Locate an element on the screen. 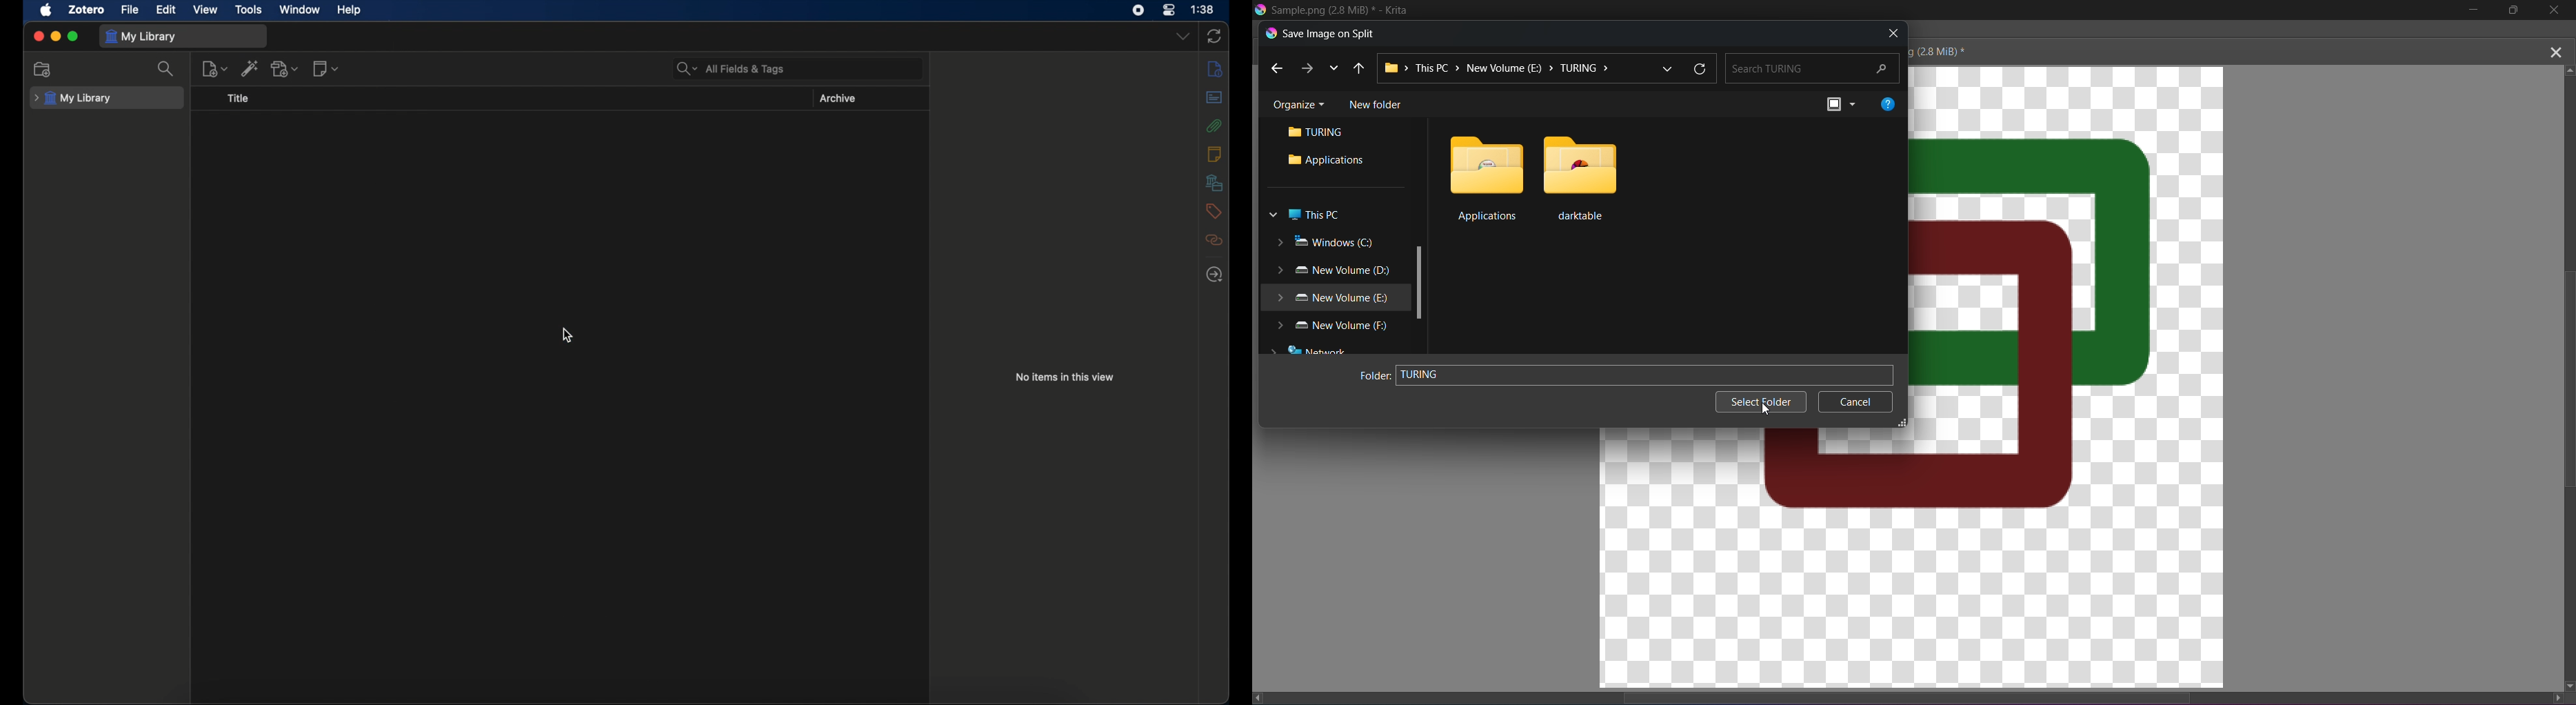 Image resolution: width=2576 pixels, height=728 pixels. Cancel is located at coordinates (1856, 404).